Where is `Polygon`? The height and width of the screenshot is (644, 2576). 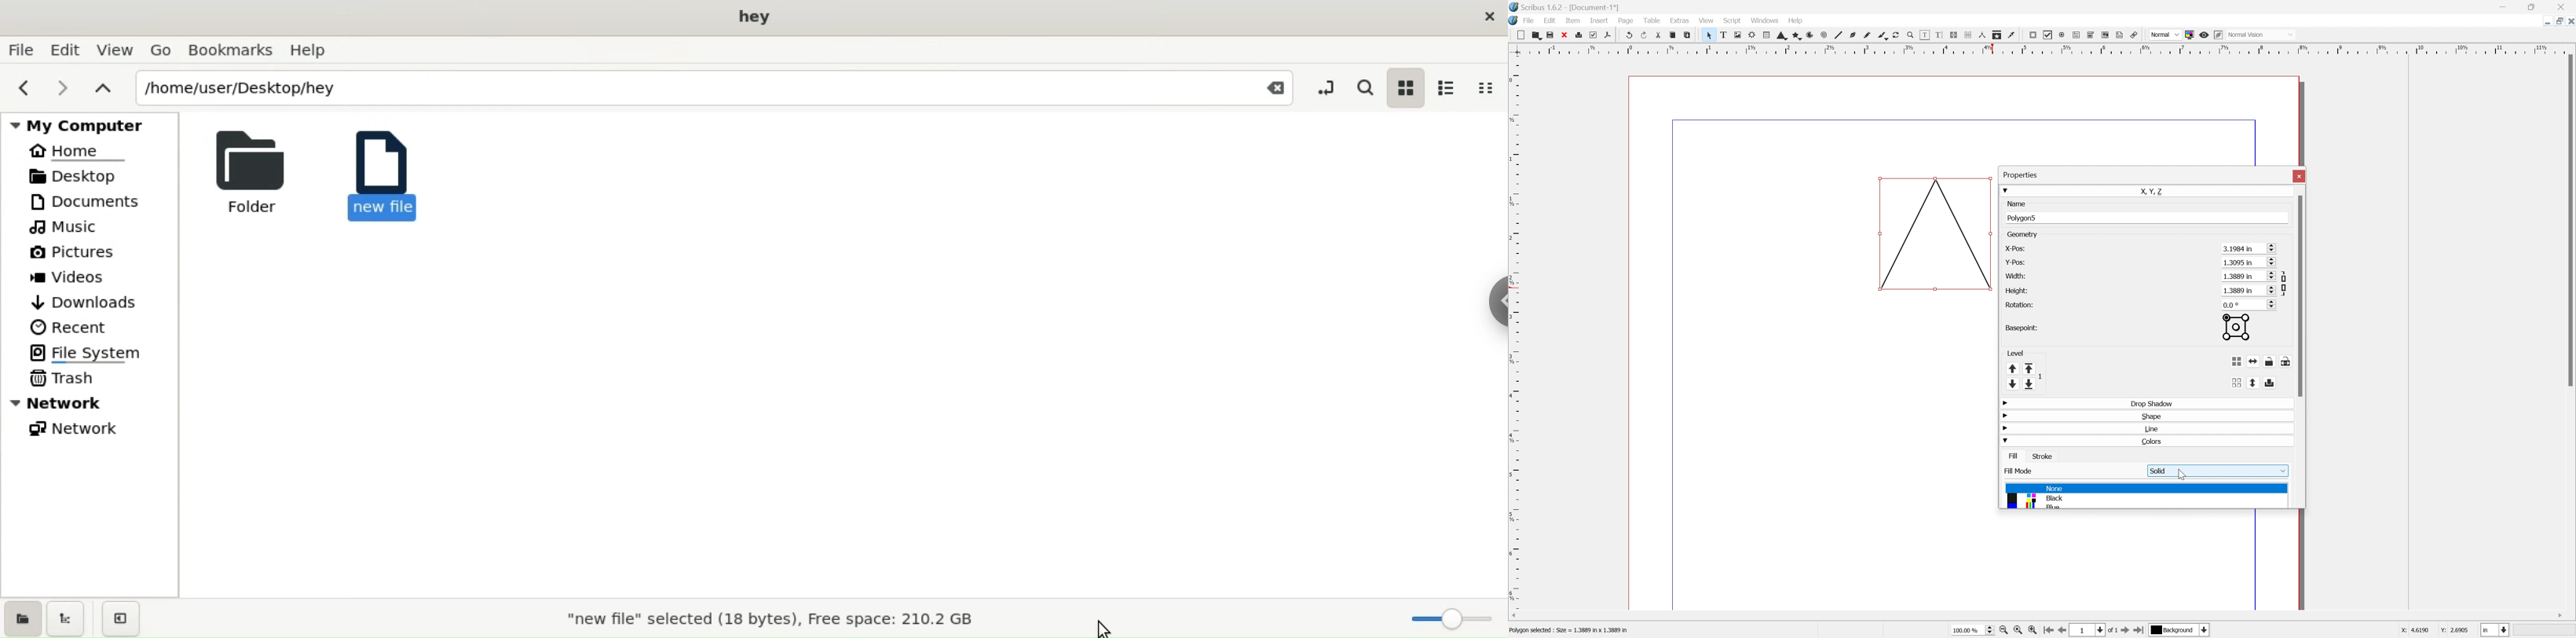 Polygon is located at coordinates (1793, 35).